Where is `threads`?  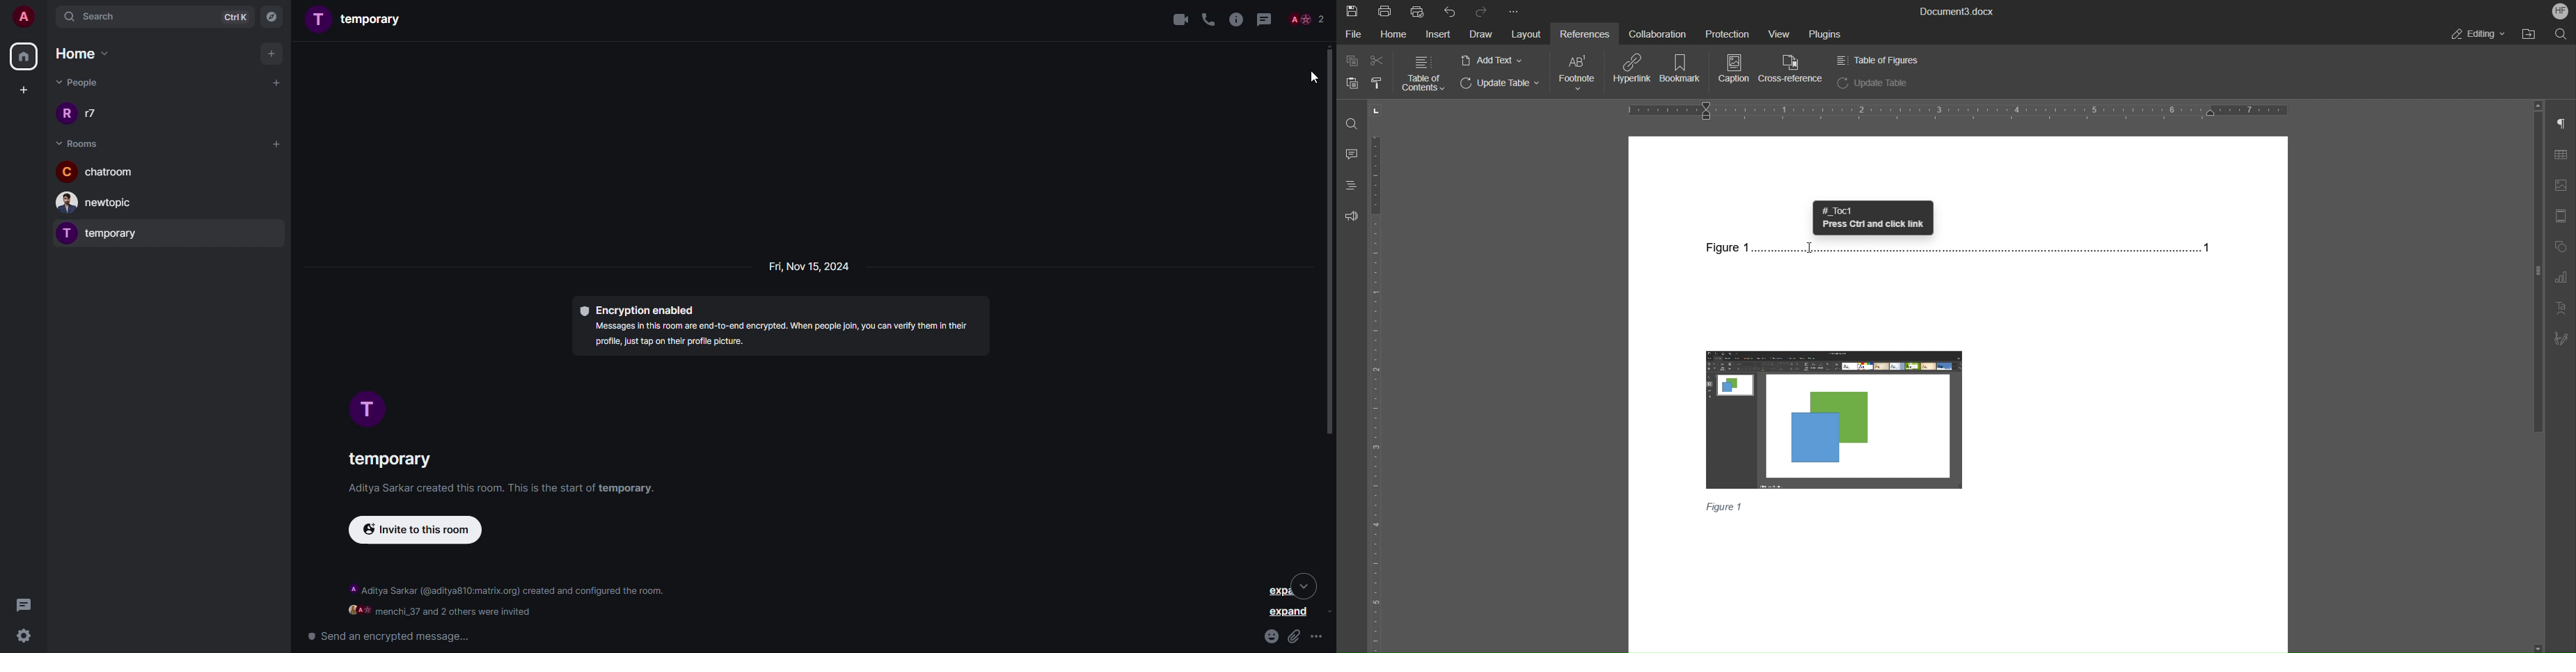 threads is located at coordinates (1265, 19).